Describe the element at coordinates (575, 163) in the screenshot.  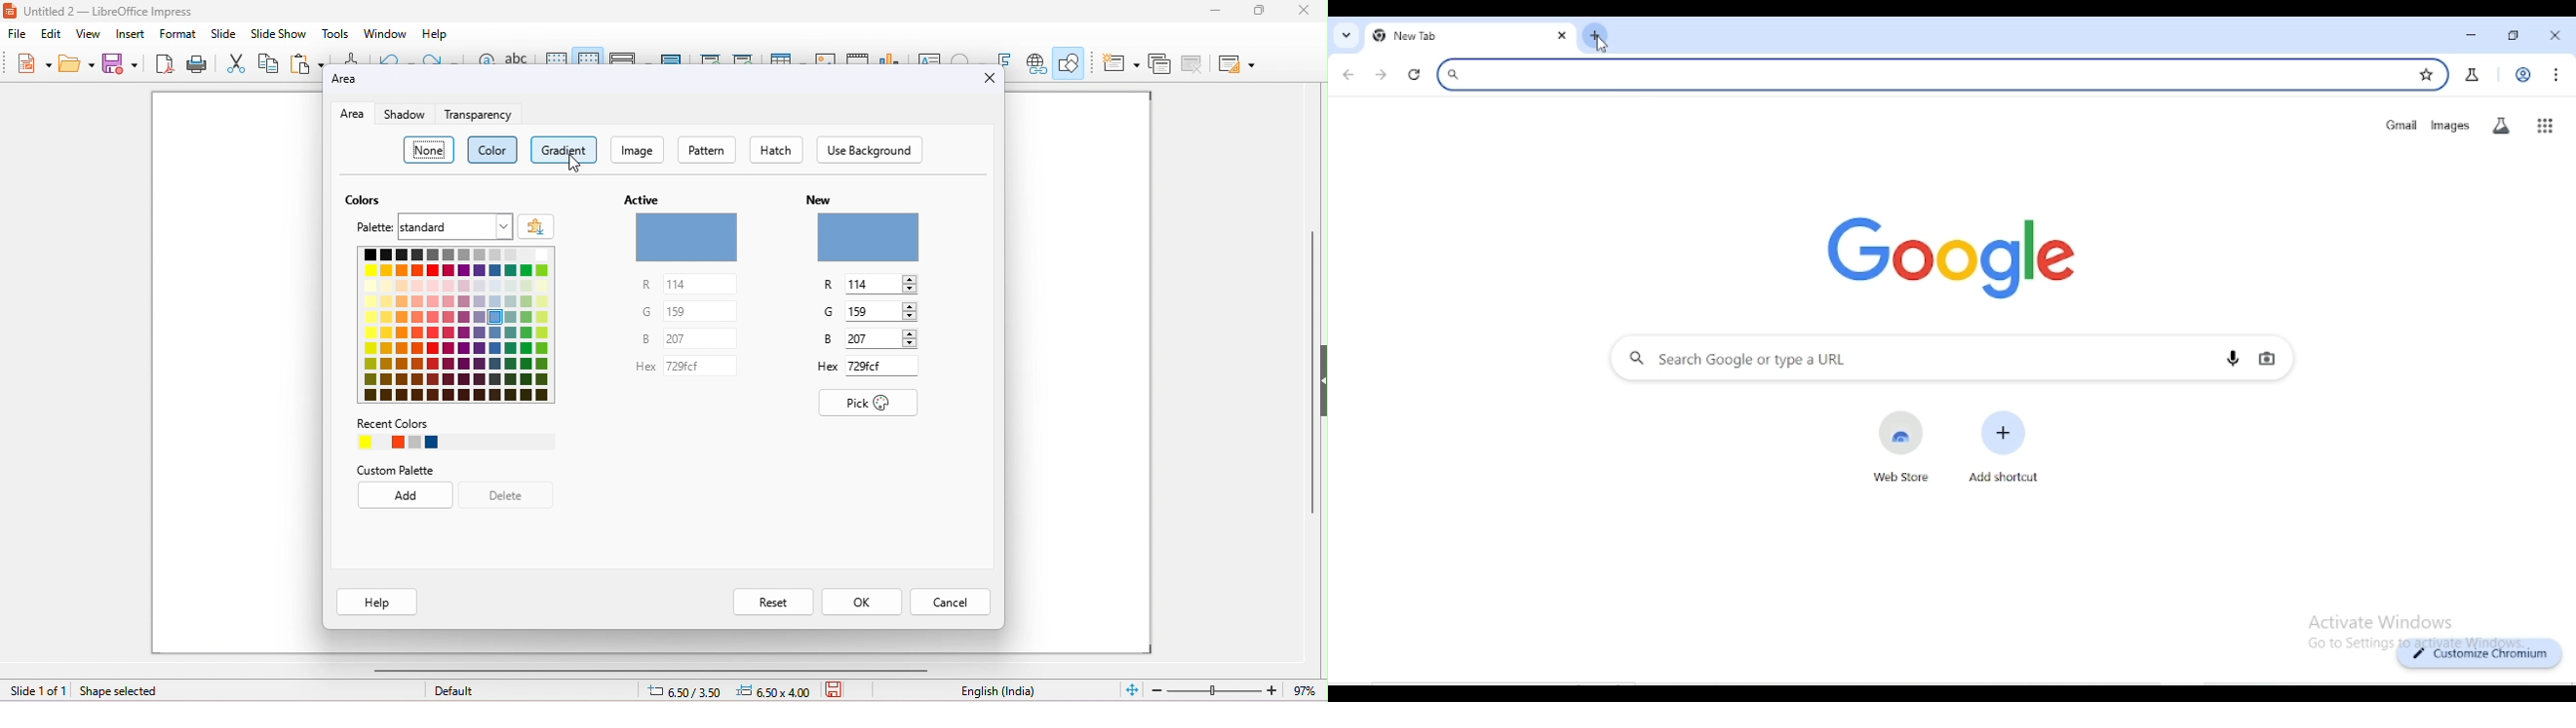
I see `cursor movement` at that location.